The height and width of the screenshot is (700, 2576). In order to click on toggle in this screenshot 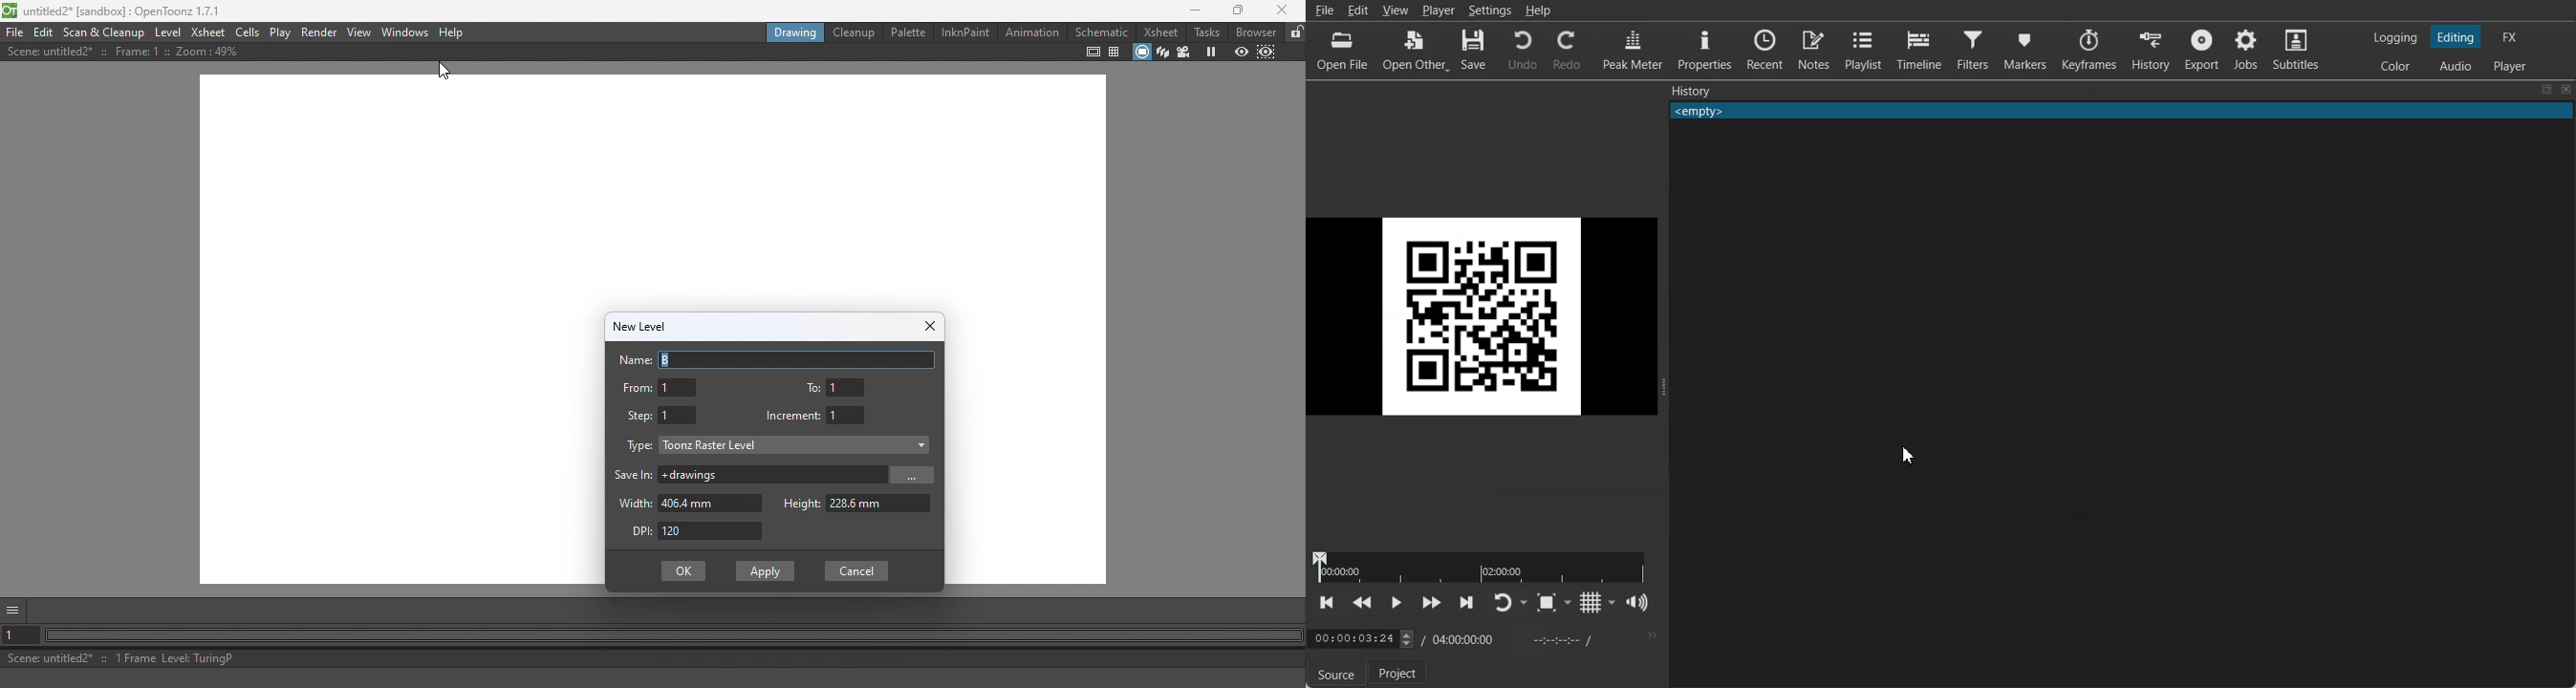, I will do `click(1402, 638)`.